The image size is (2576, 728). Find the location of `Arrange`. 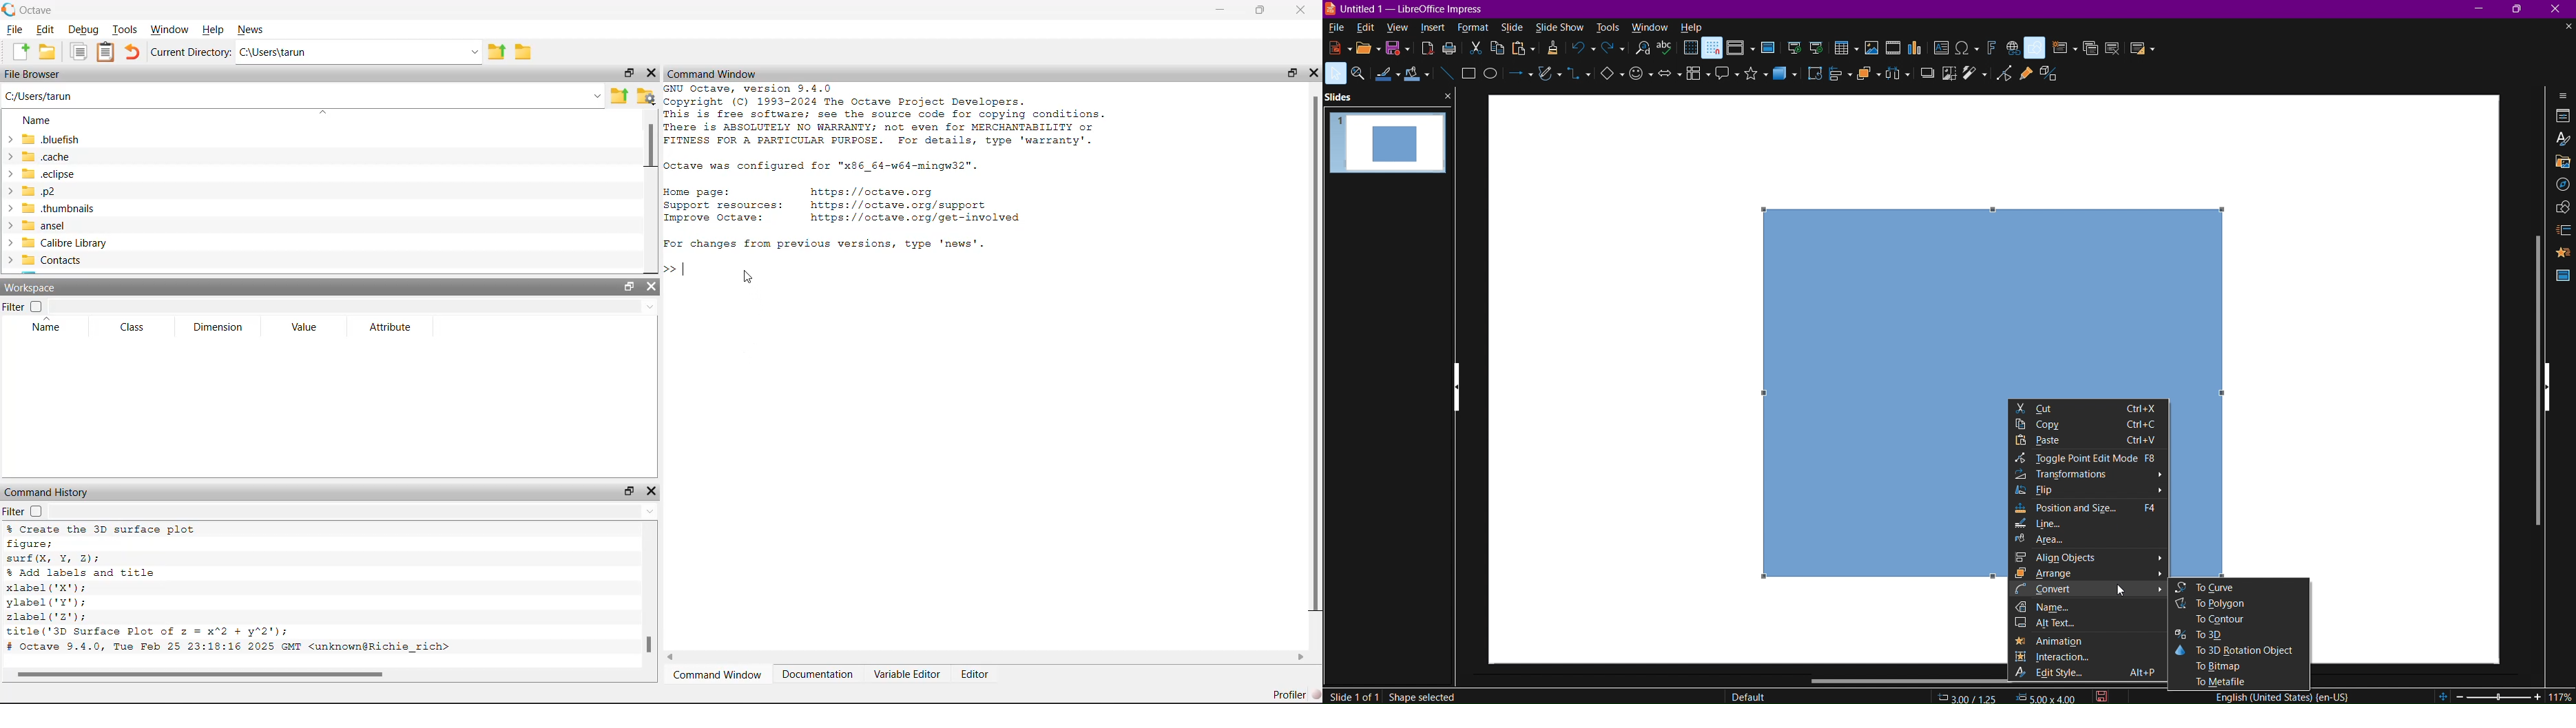

Arrange is located at coordinates (1868, 78).